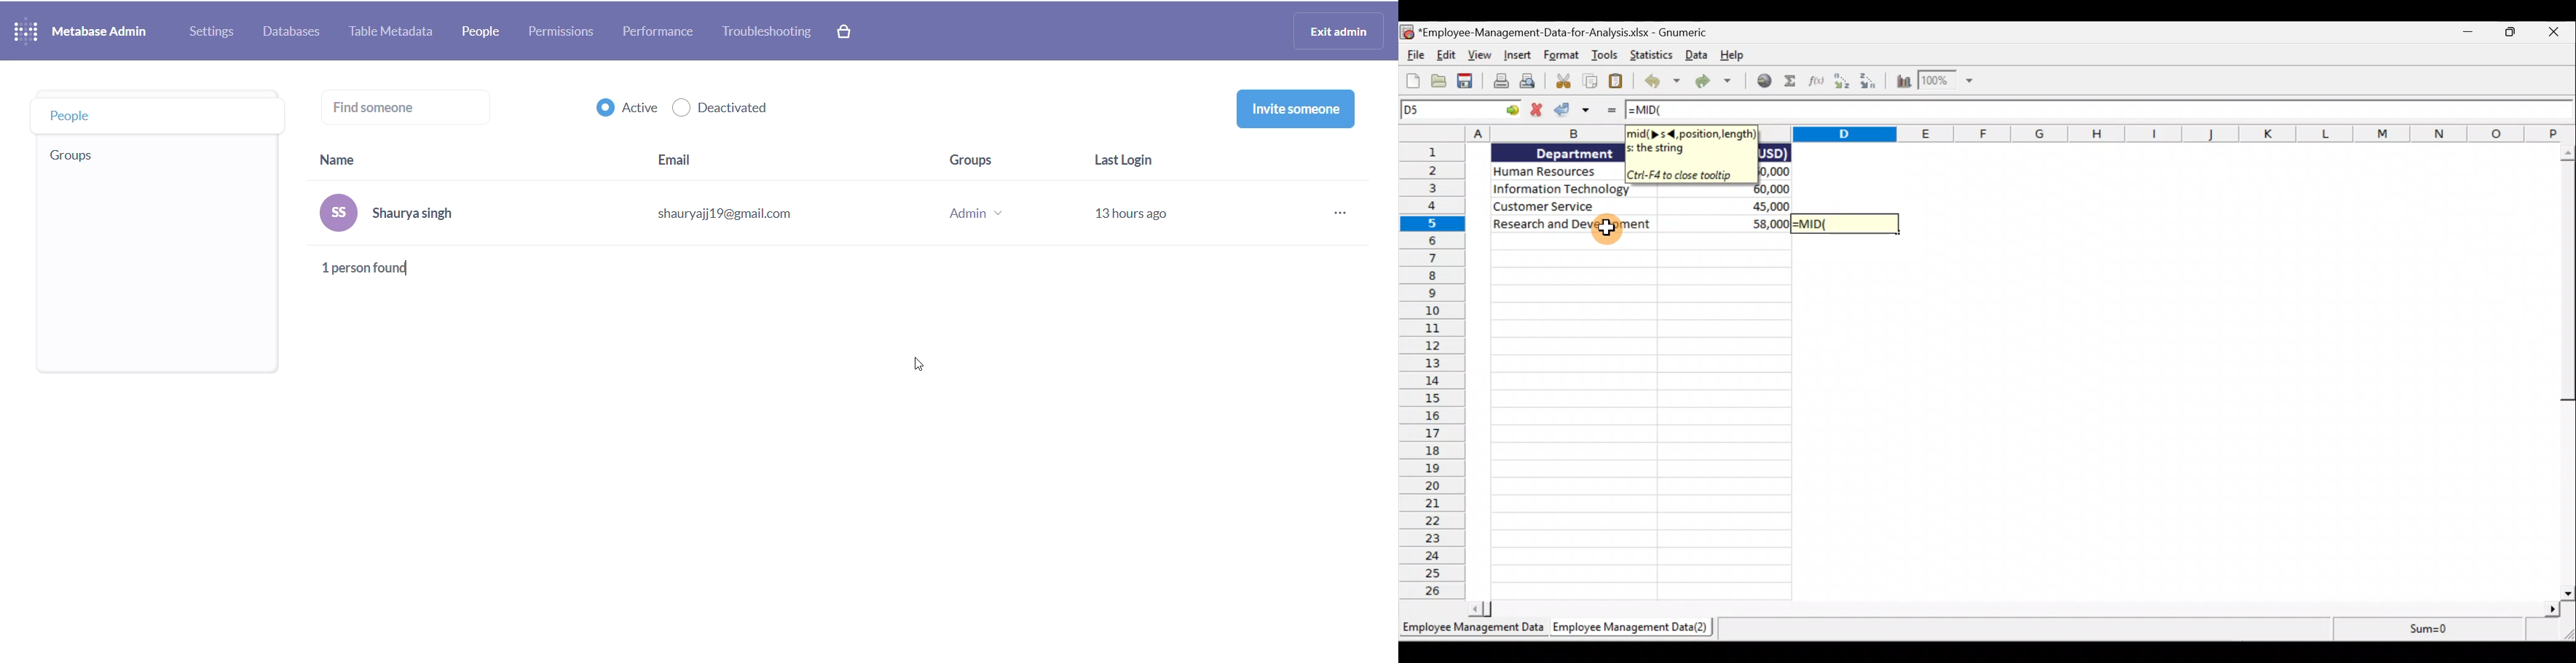  Describe the element at coordinates (1128, 216) in the screenshot. I see `last login stats` at that location.